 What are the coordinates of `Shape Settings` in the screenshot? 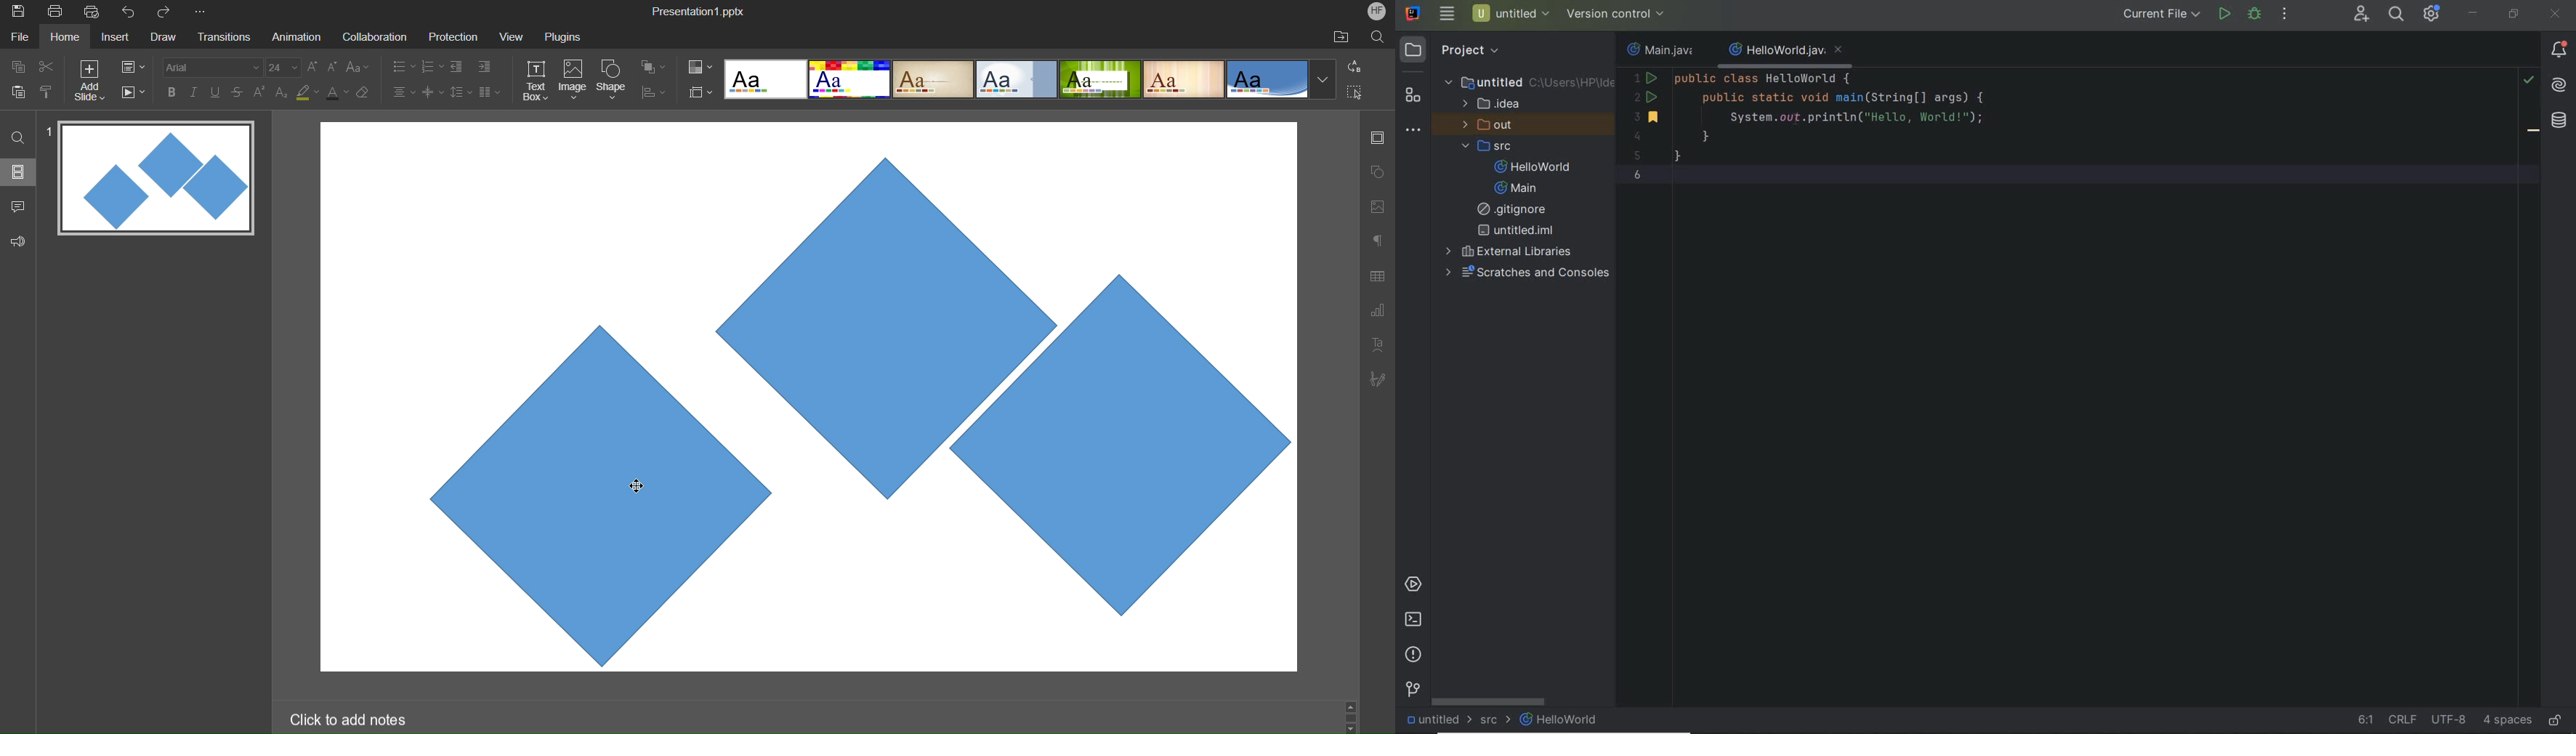 It's located at (1377, 173).